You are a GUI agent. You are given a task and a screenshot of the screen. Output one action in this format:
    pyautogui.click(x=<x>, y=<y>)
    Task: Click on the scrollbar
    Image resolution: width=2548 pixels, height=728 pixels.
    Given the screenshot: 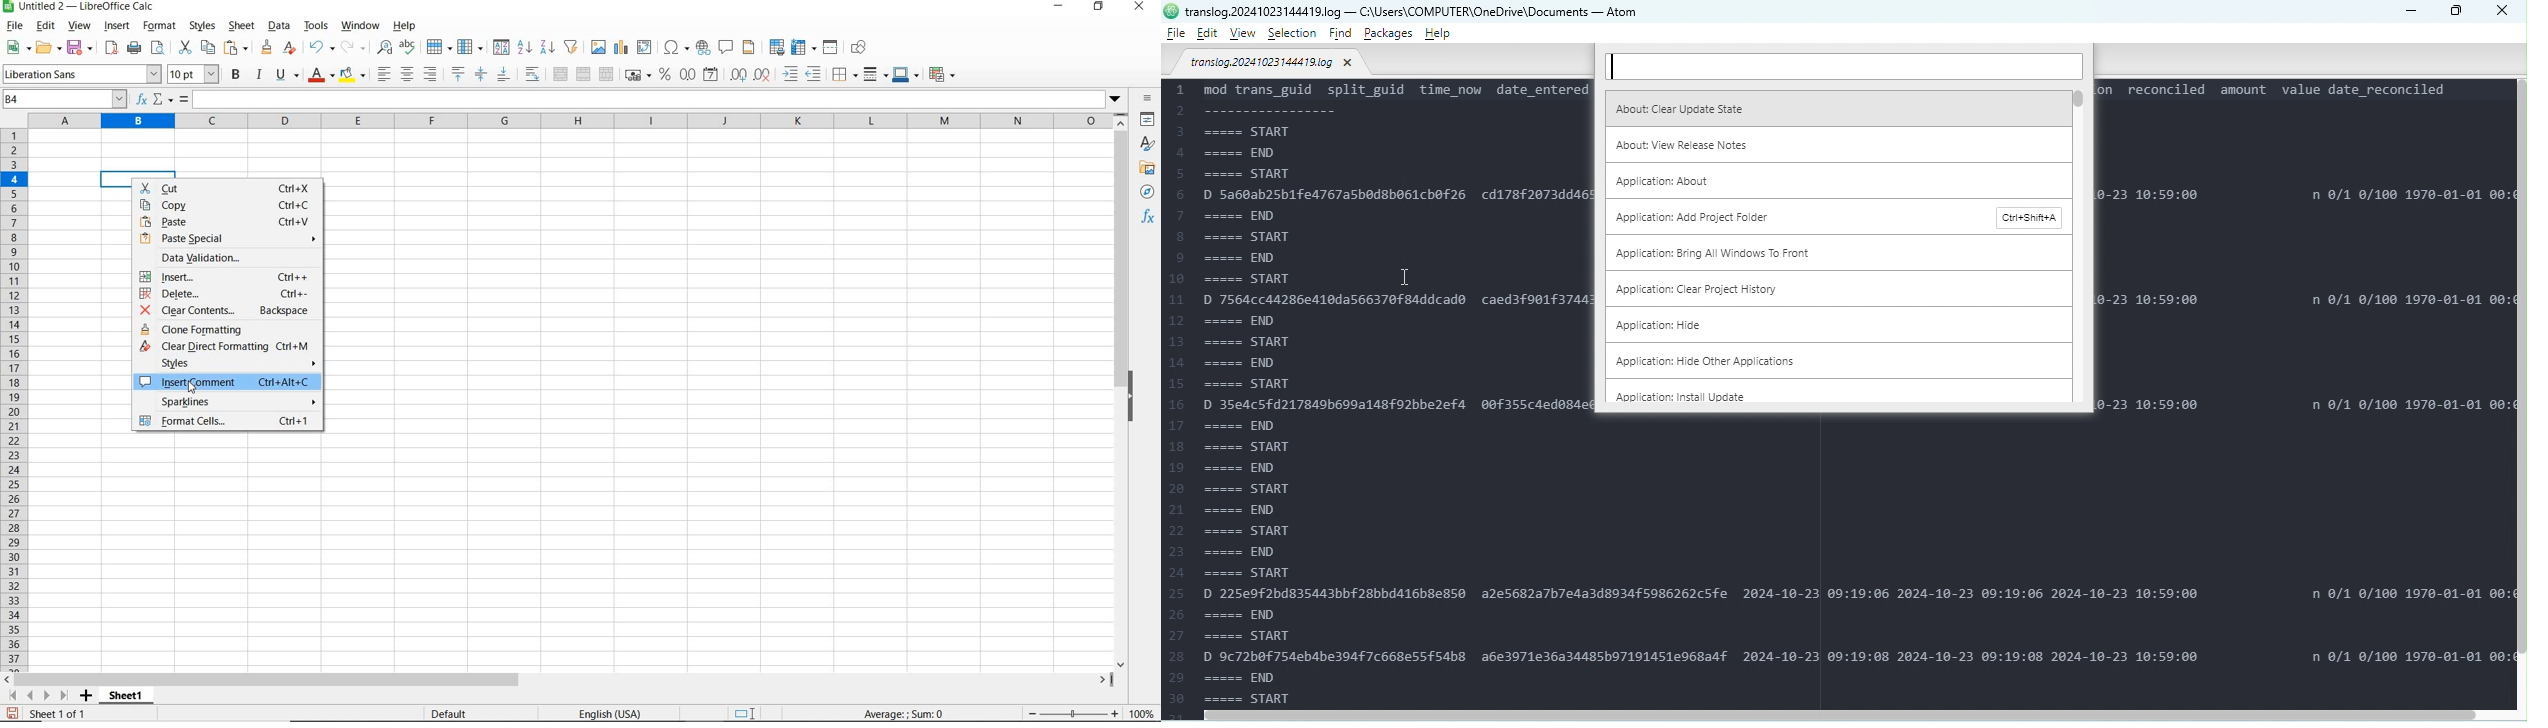 What is the action you would take?
    pyautogui.click(x=559, y=680)
    